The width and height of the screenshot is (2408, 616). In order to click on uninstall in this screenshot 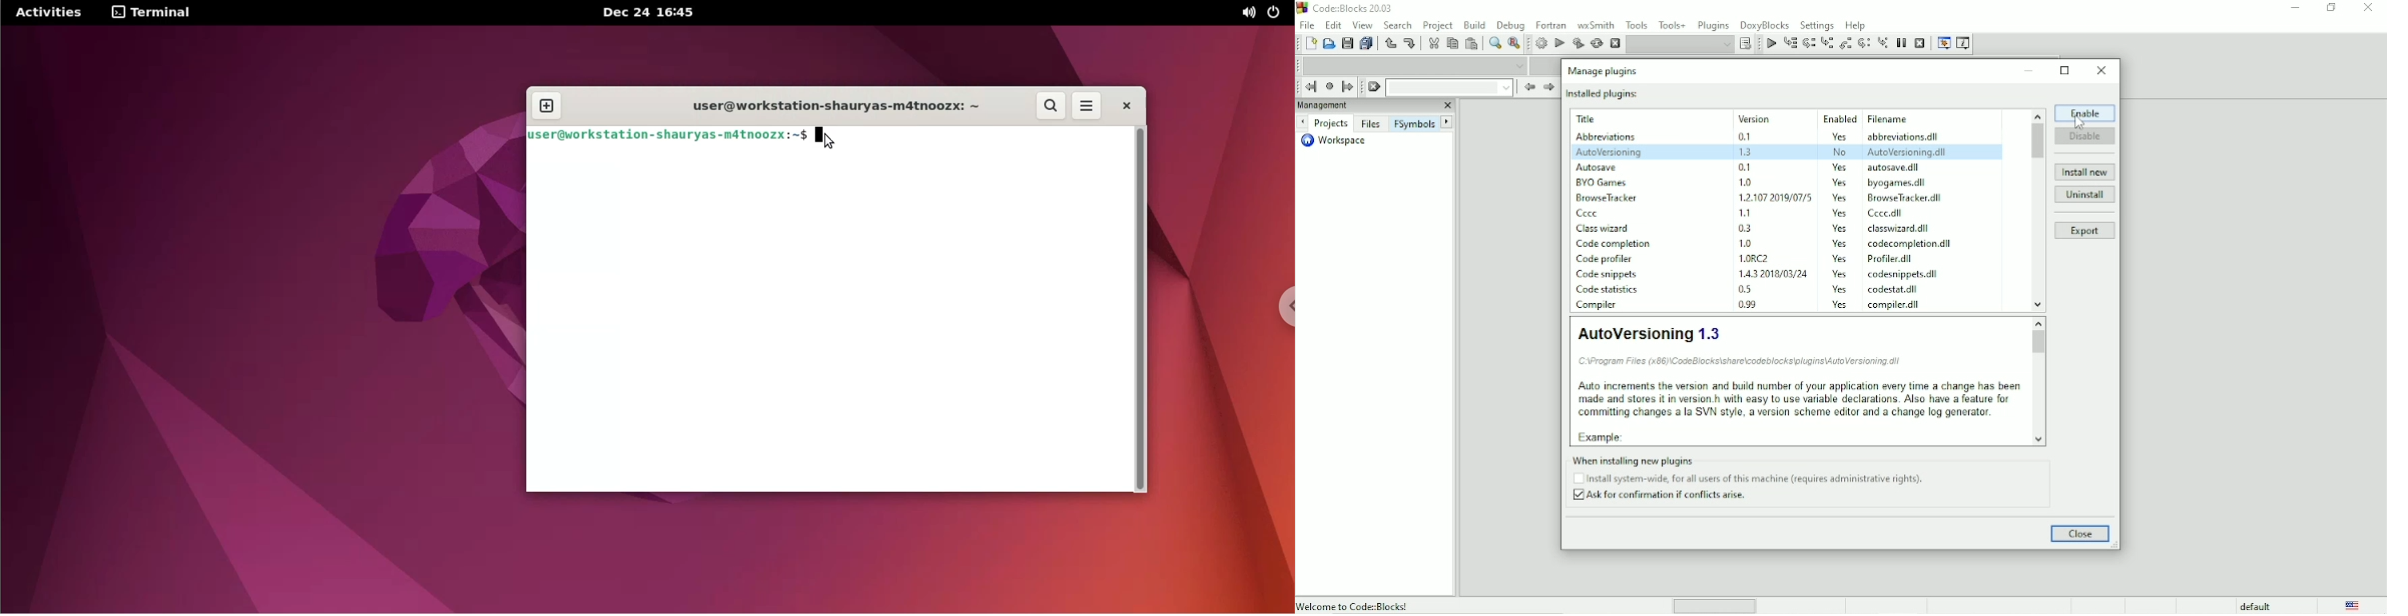, I will do `click(2085, 194)`.